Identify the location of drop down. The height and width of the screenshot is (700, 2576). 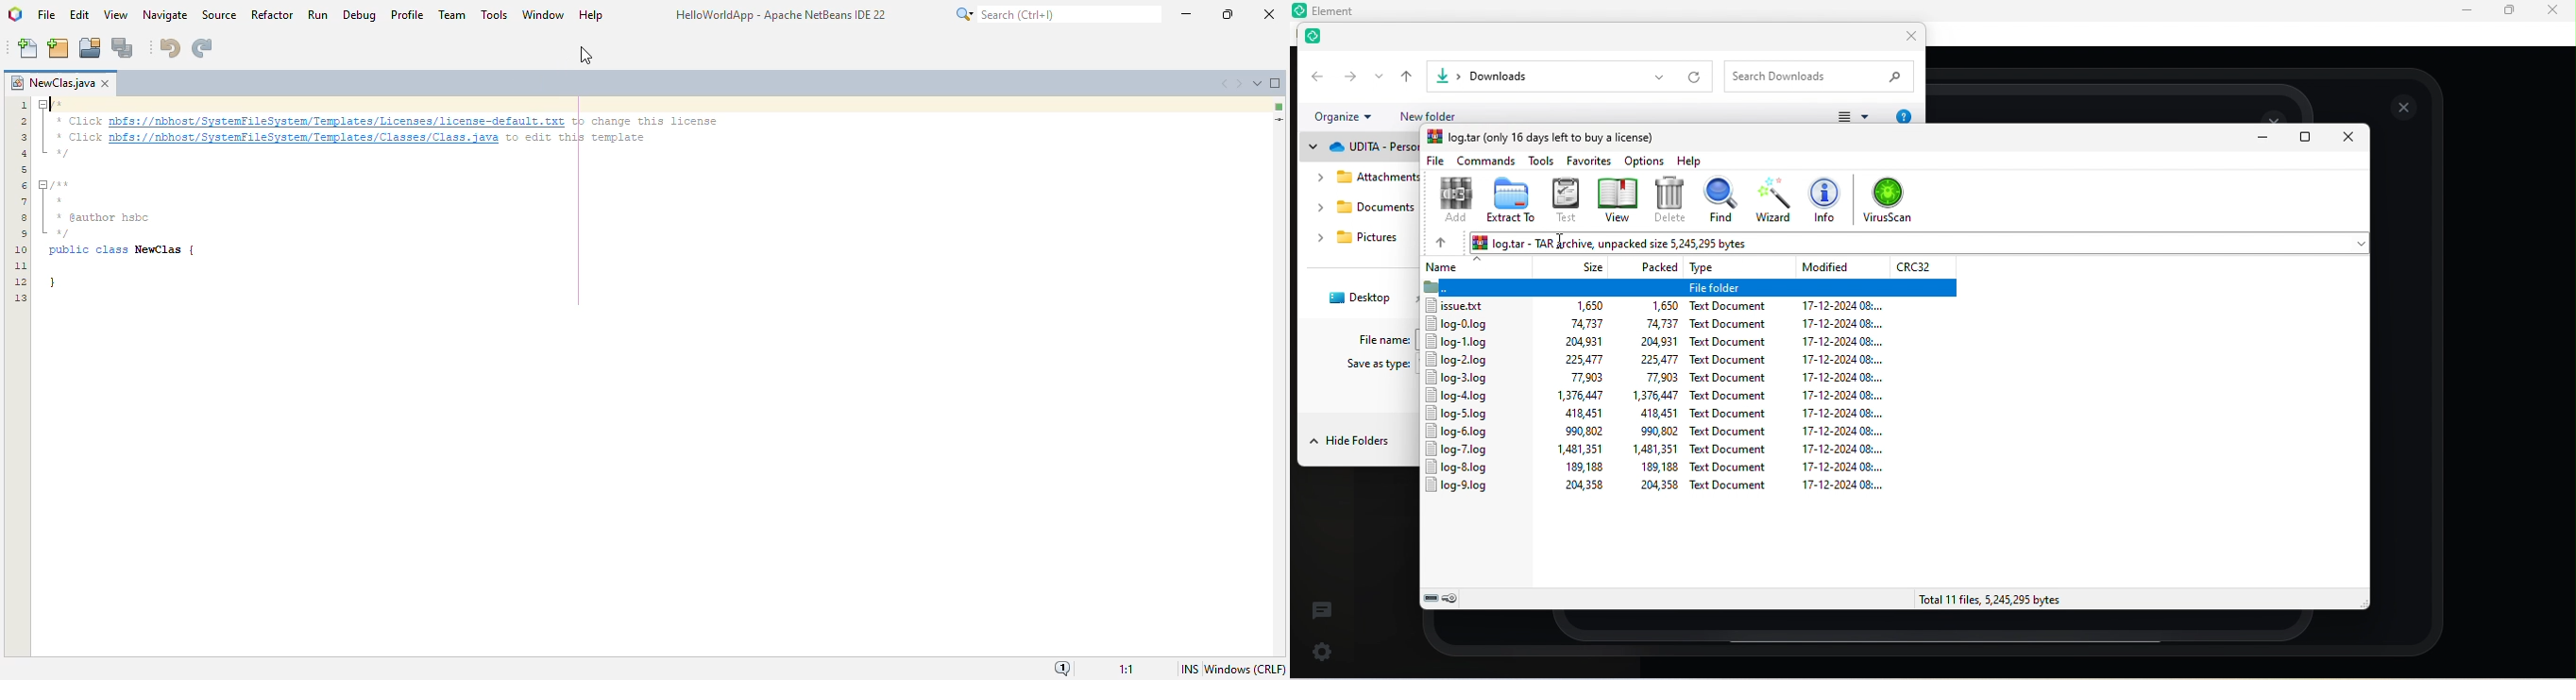
(2354, 245).